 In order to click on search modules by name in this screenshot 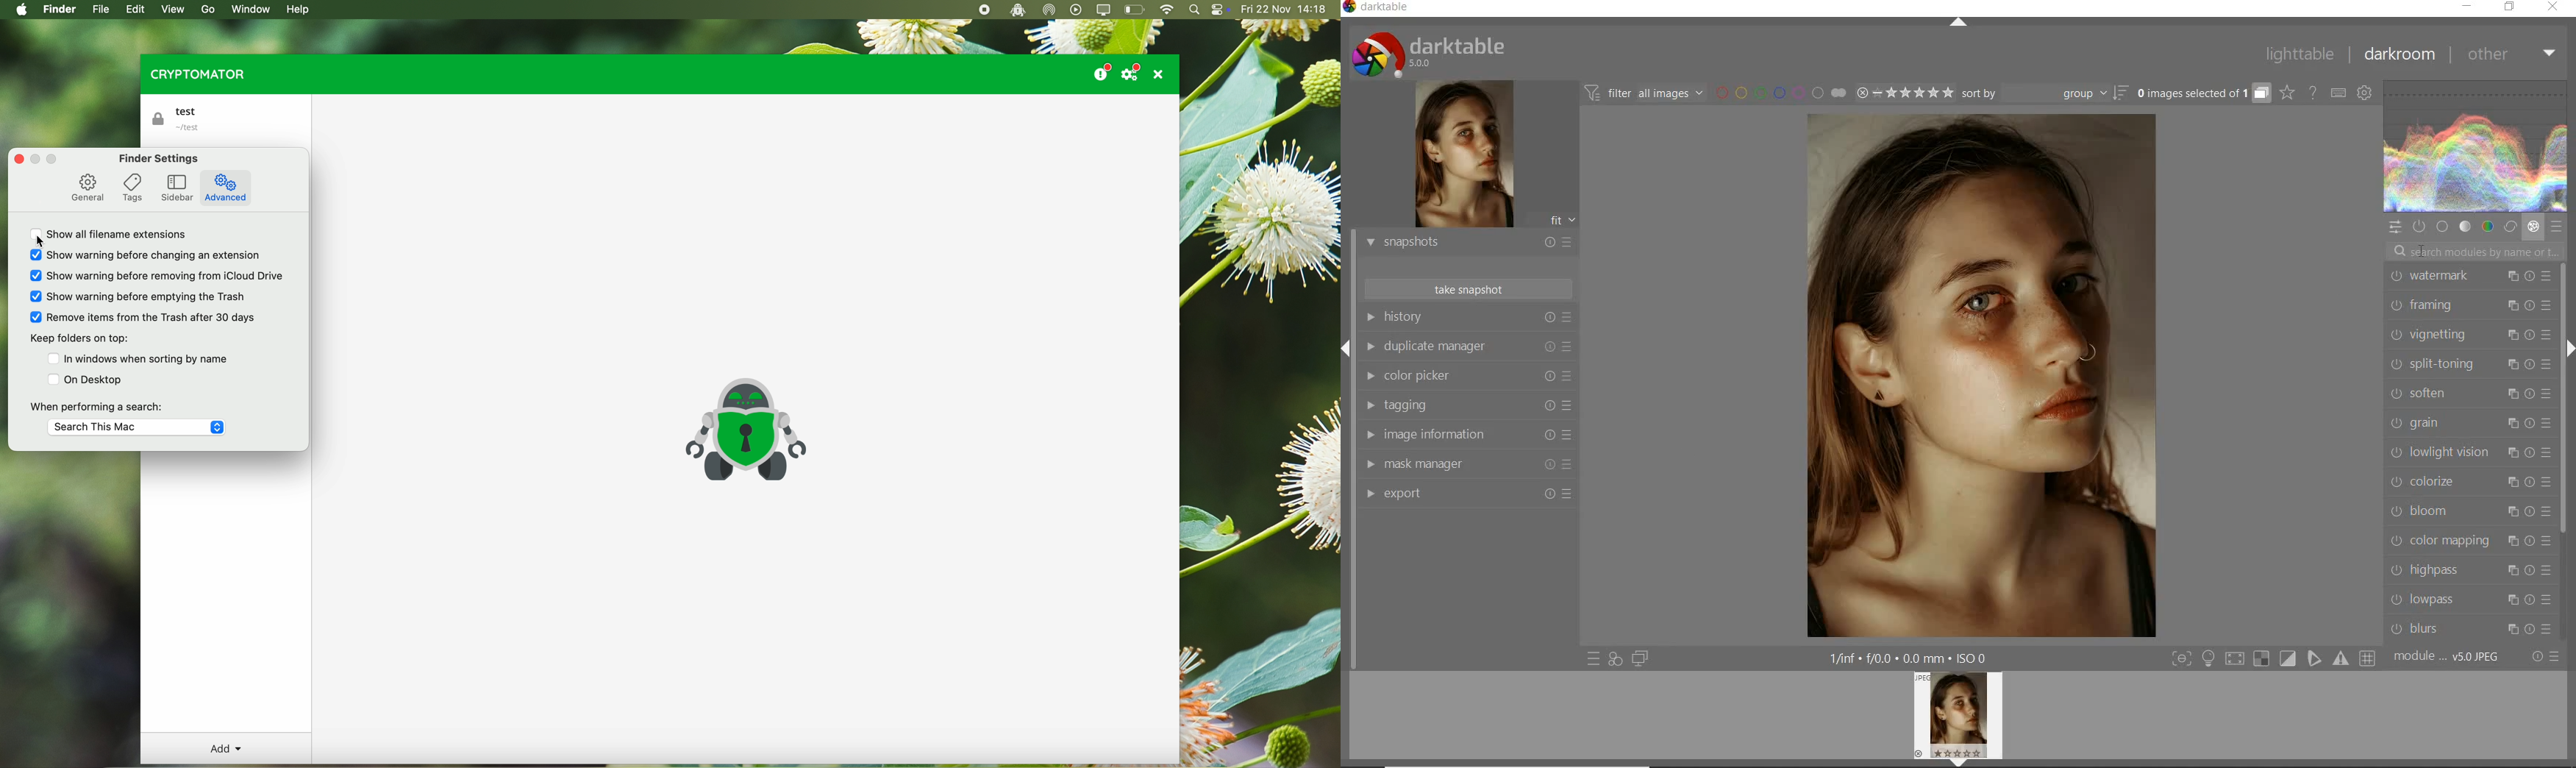, I will do `click(2476, 252)`.